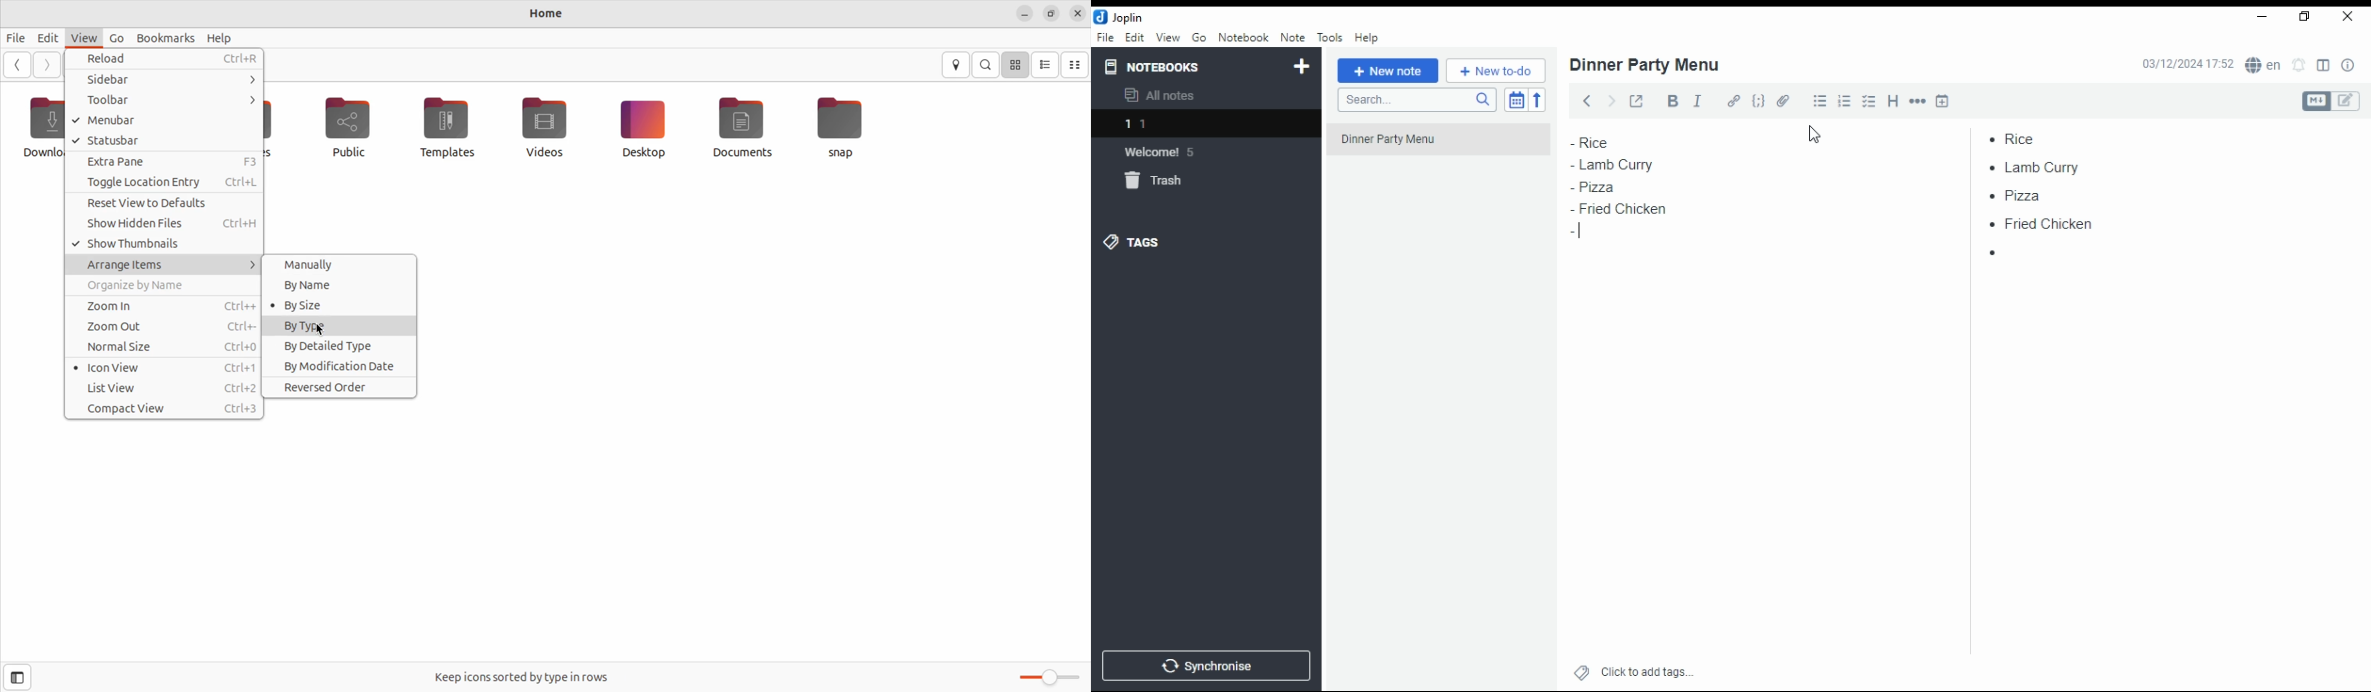 The height and width of the screenshot is (700, 2380). What do you see at coordinates (1515, 99) in the screenshot?
I see `toggle sort order` at bounding box center [1515, 99].